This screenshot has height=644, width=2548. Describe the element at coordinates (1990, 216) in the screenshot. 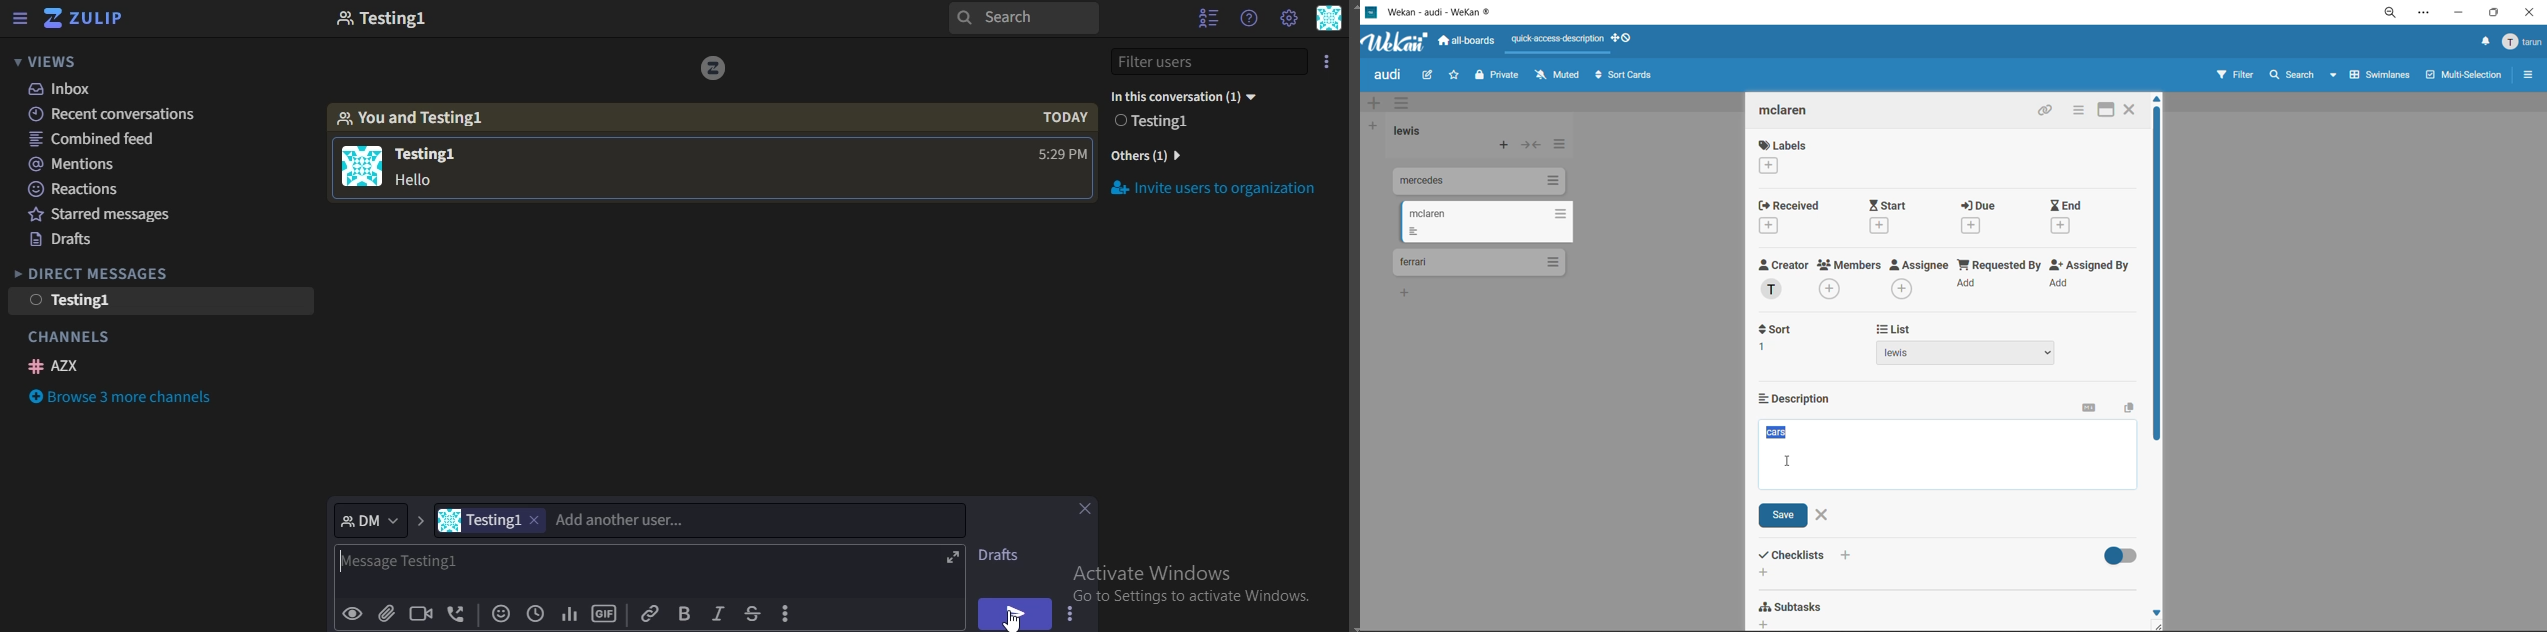

I see `due` at that location.